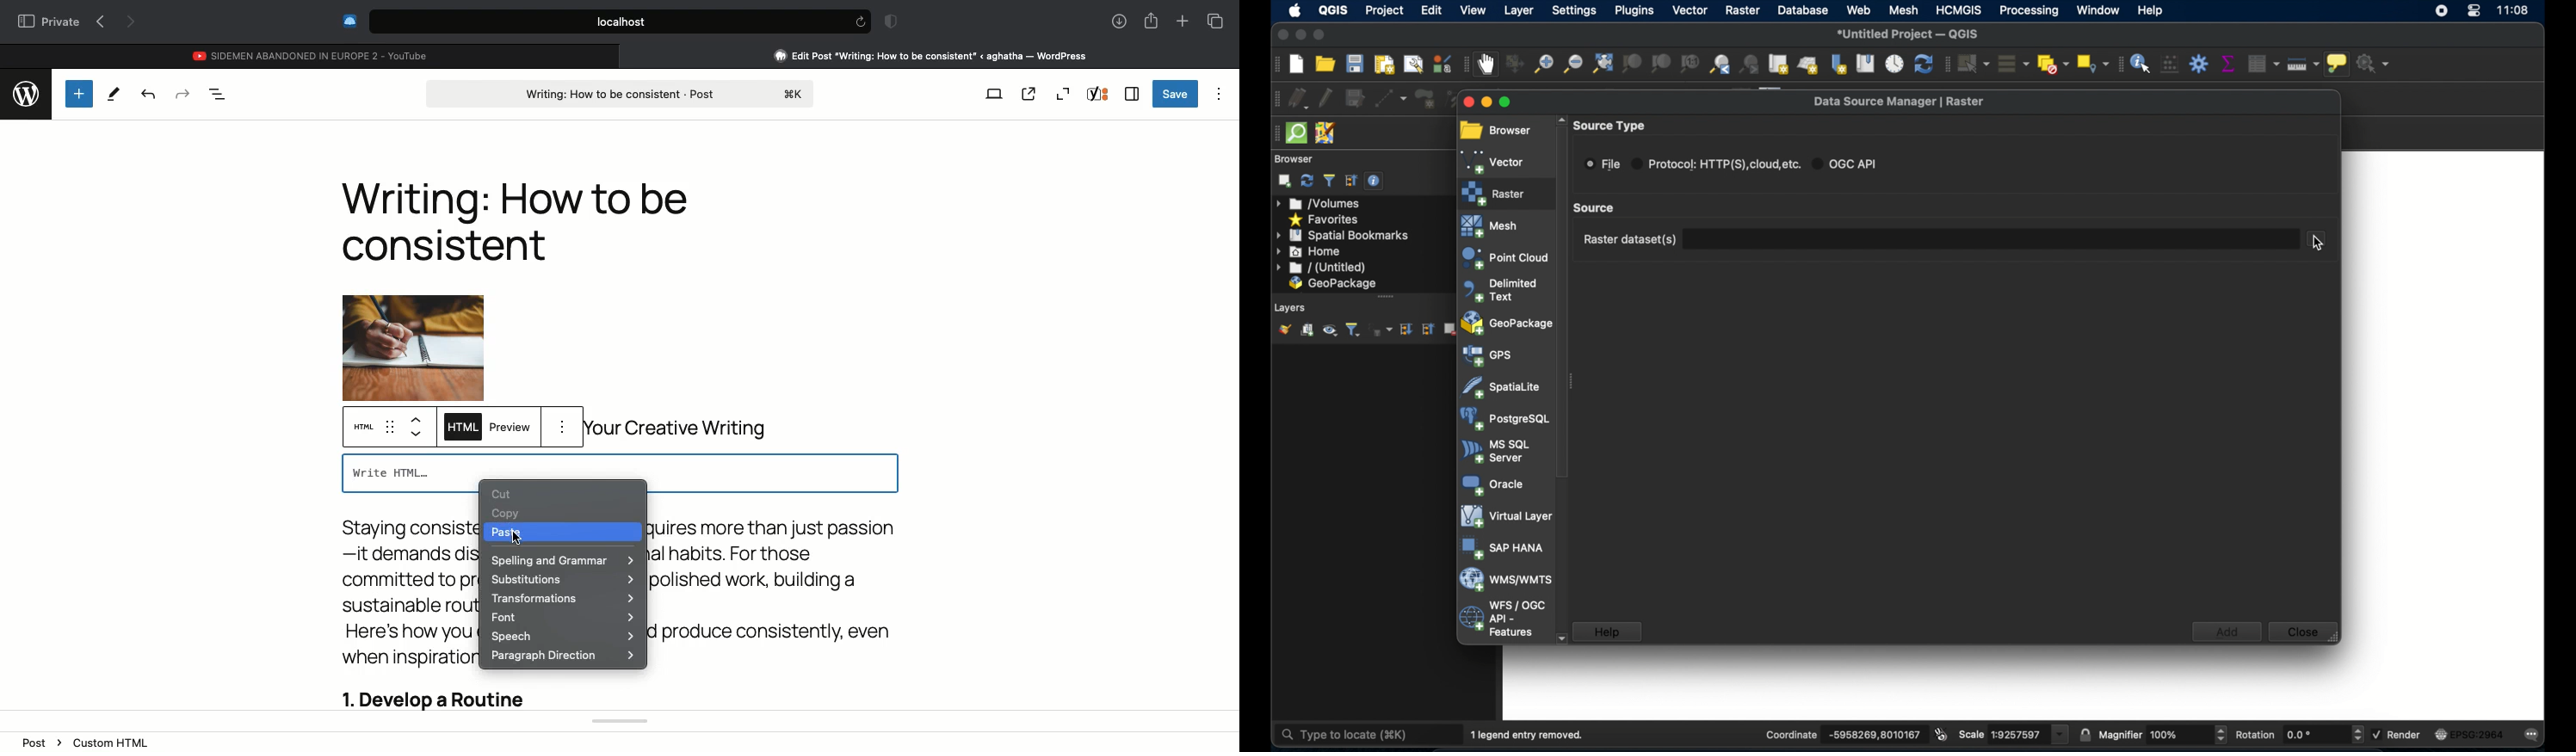  What do you see at coordinates (1780, 64) in the screenshot?
I see `new map view` at bounding box center [1780, 64].